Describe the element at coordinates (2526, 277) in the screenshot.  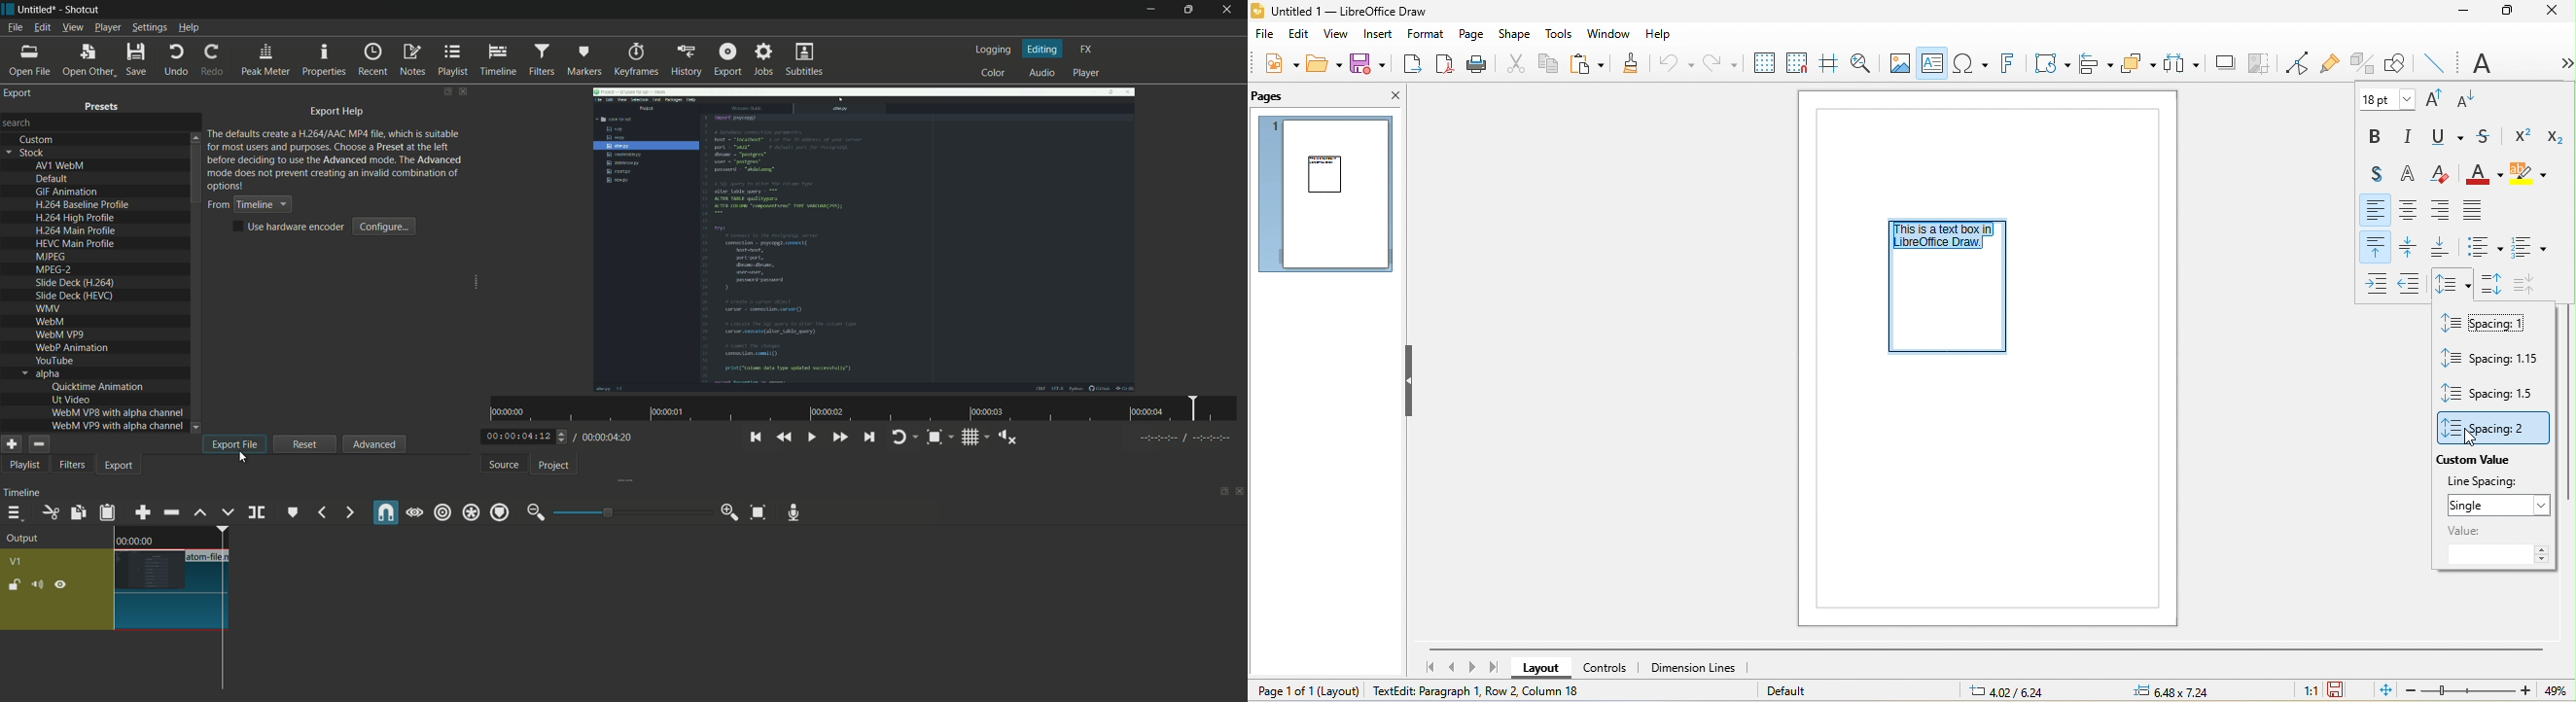
I see `decrease paragraph spacing` at that location.